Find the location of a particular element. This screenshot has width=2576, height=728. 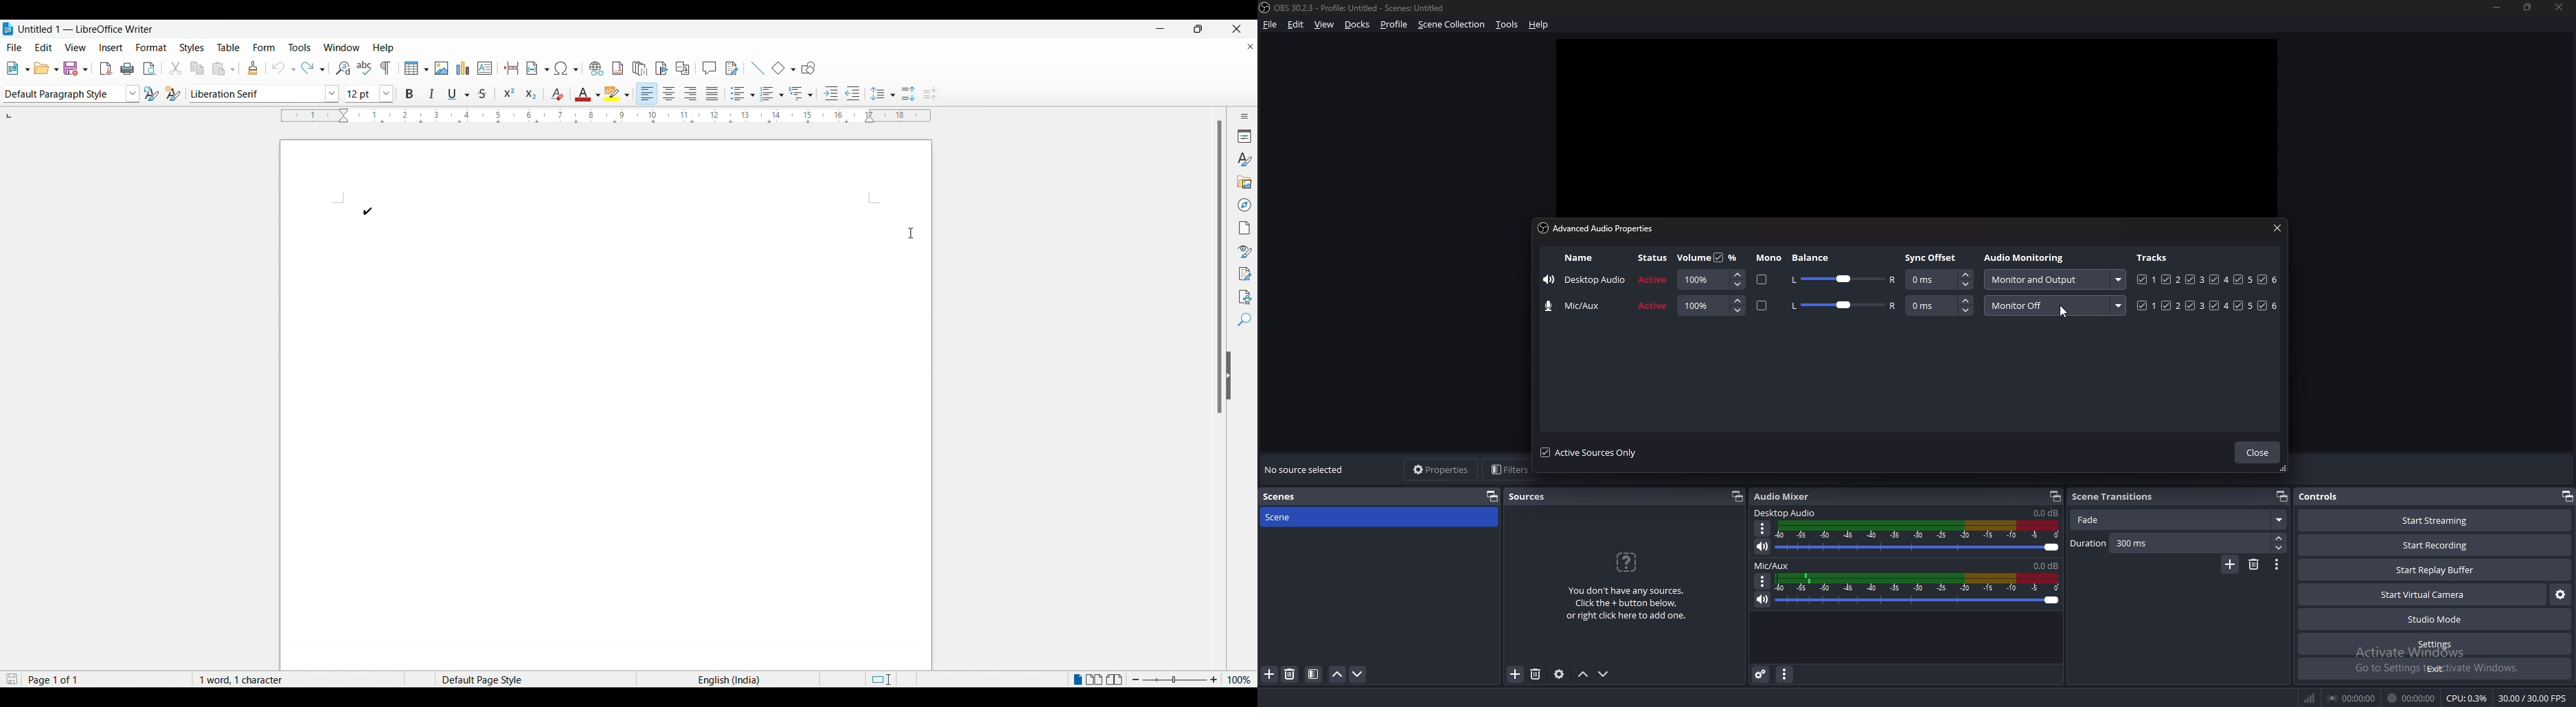

add source is located at coordinates (1516, 674).